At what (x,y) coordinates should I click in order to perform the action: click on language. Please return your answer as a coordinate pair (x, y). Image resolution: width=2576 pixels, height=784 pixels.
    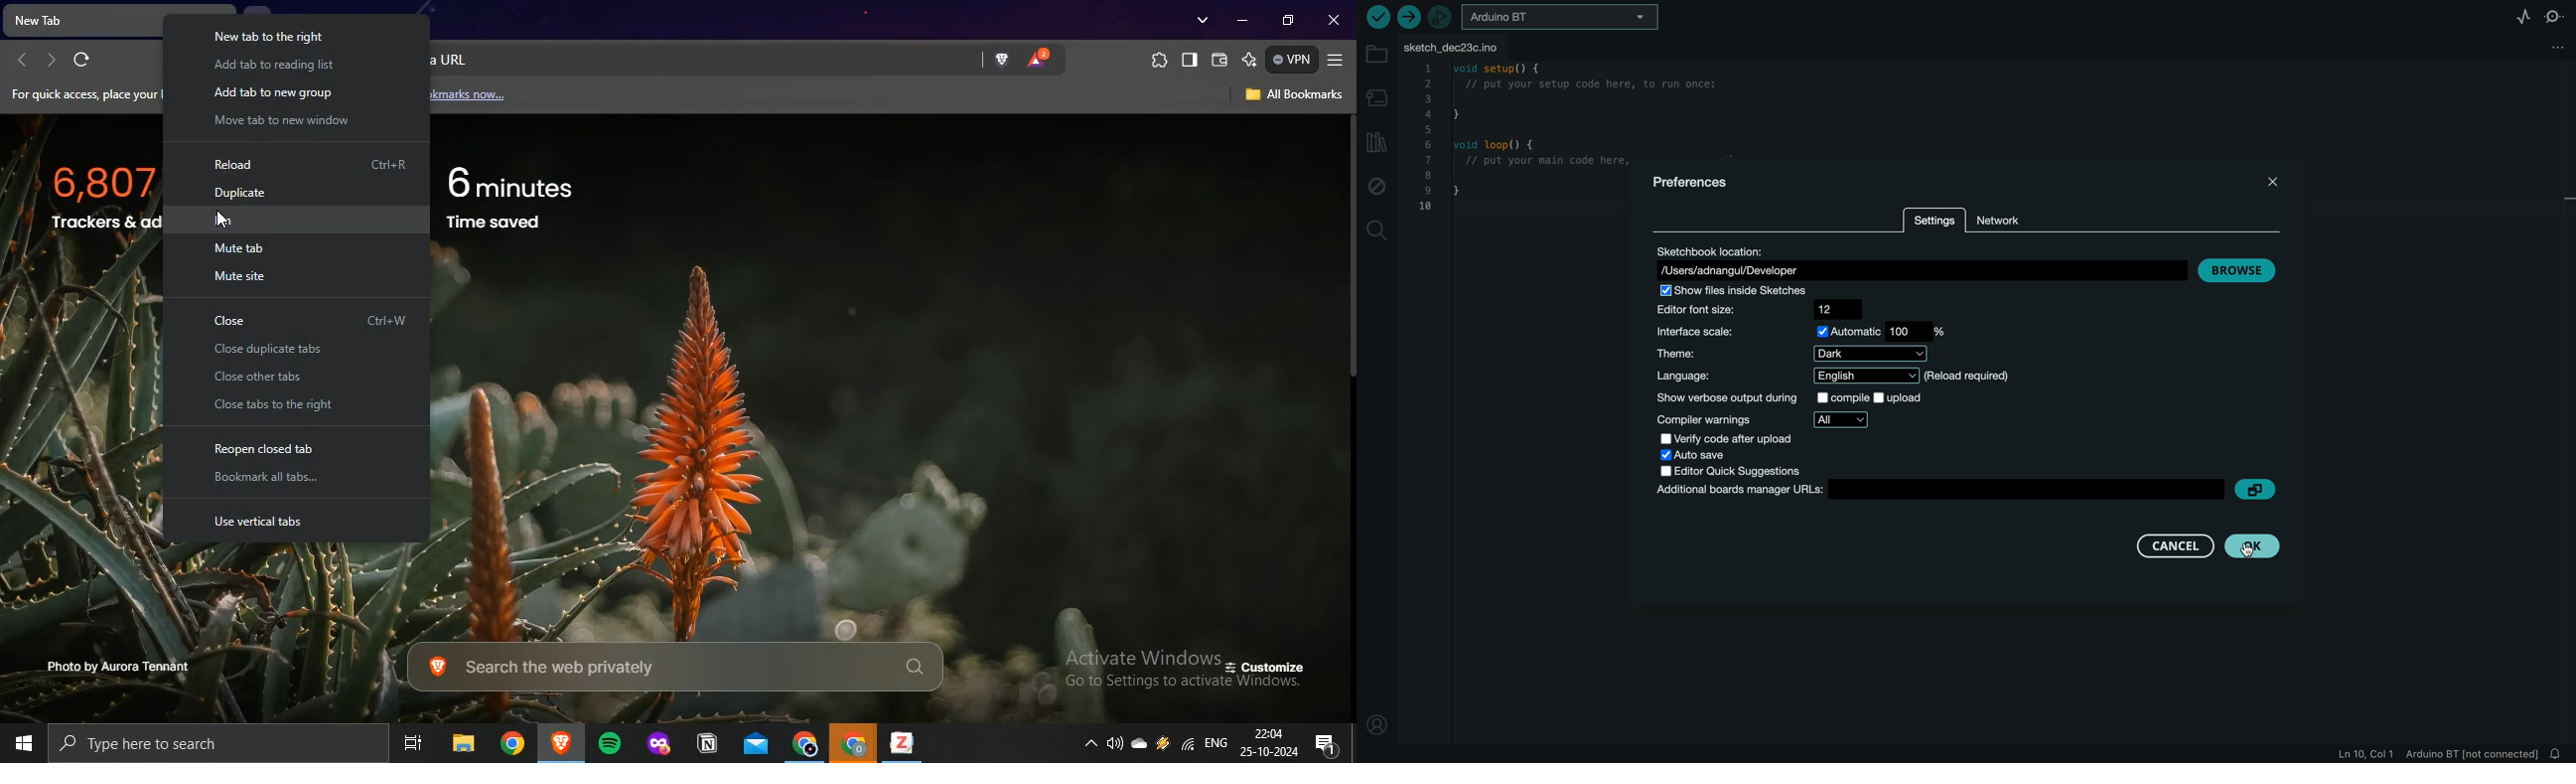
    Looking at the image, I should click on (1830, 376).